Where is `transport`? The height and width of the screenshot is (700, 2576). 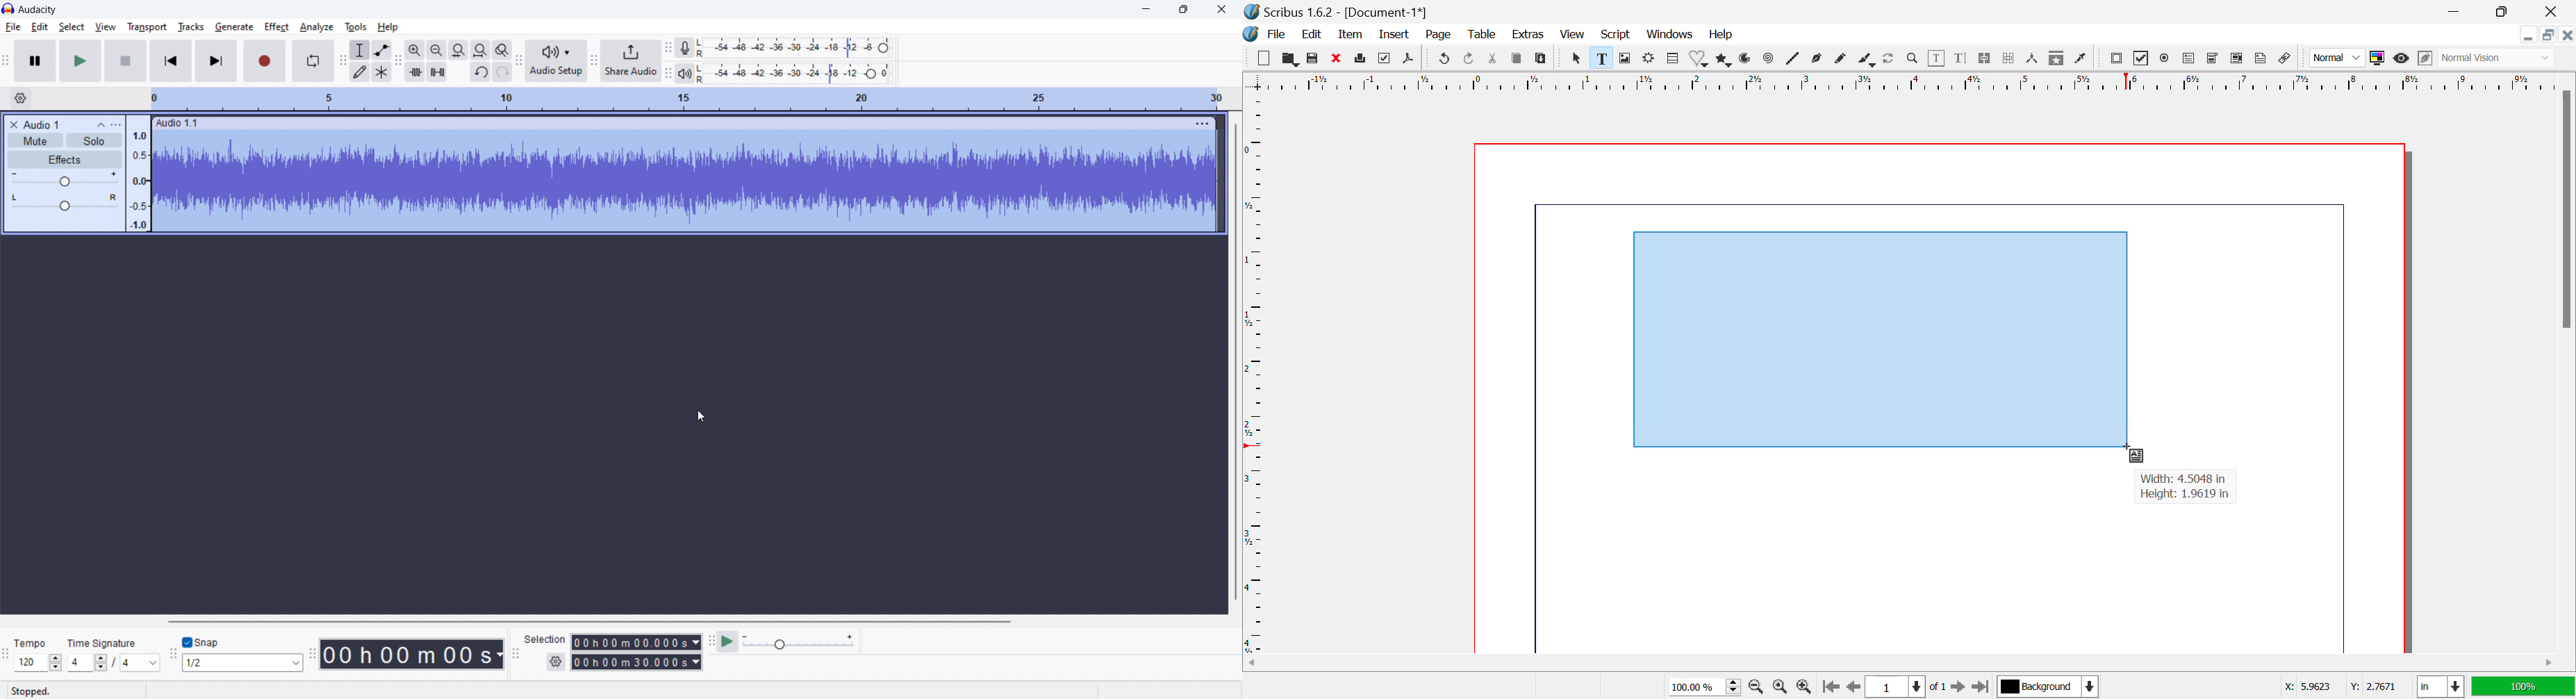
transport is located at coordinates (147, 27).